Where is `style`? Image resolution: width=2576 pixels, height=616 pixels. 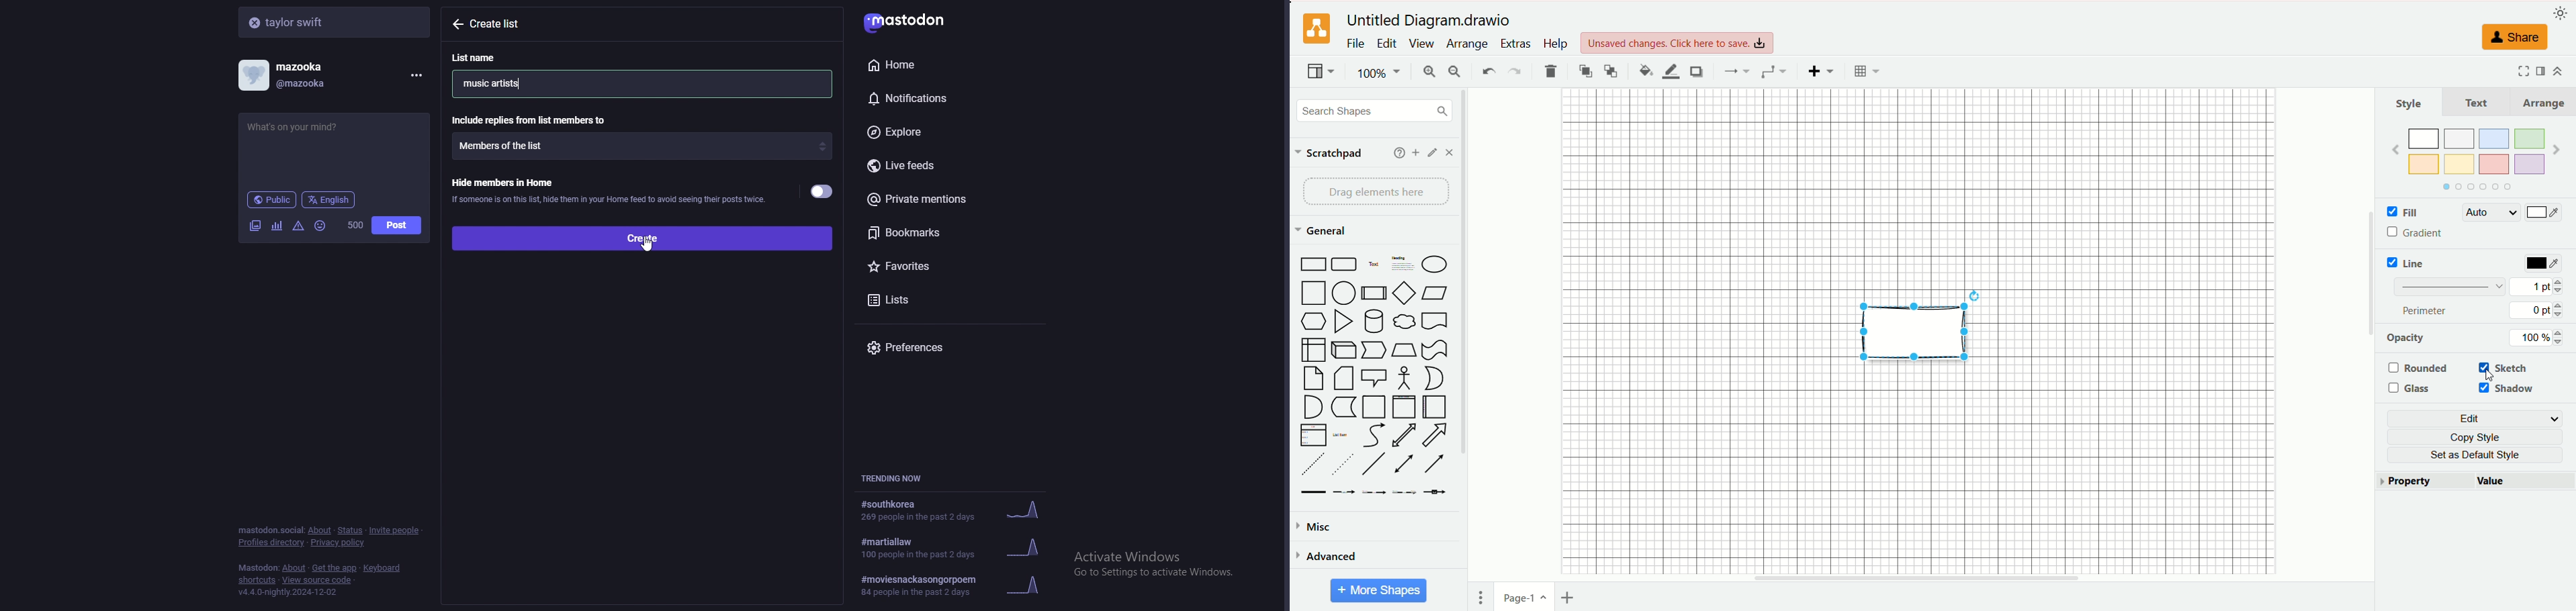
style is located at coordinates (2410, 103).